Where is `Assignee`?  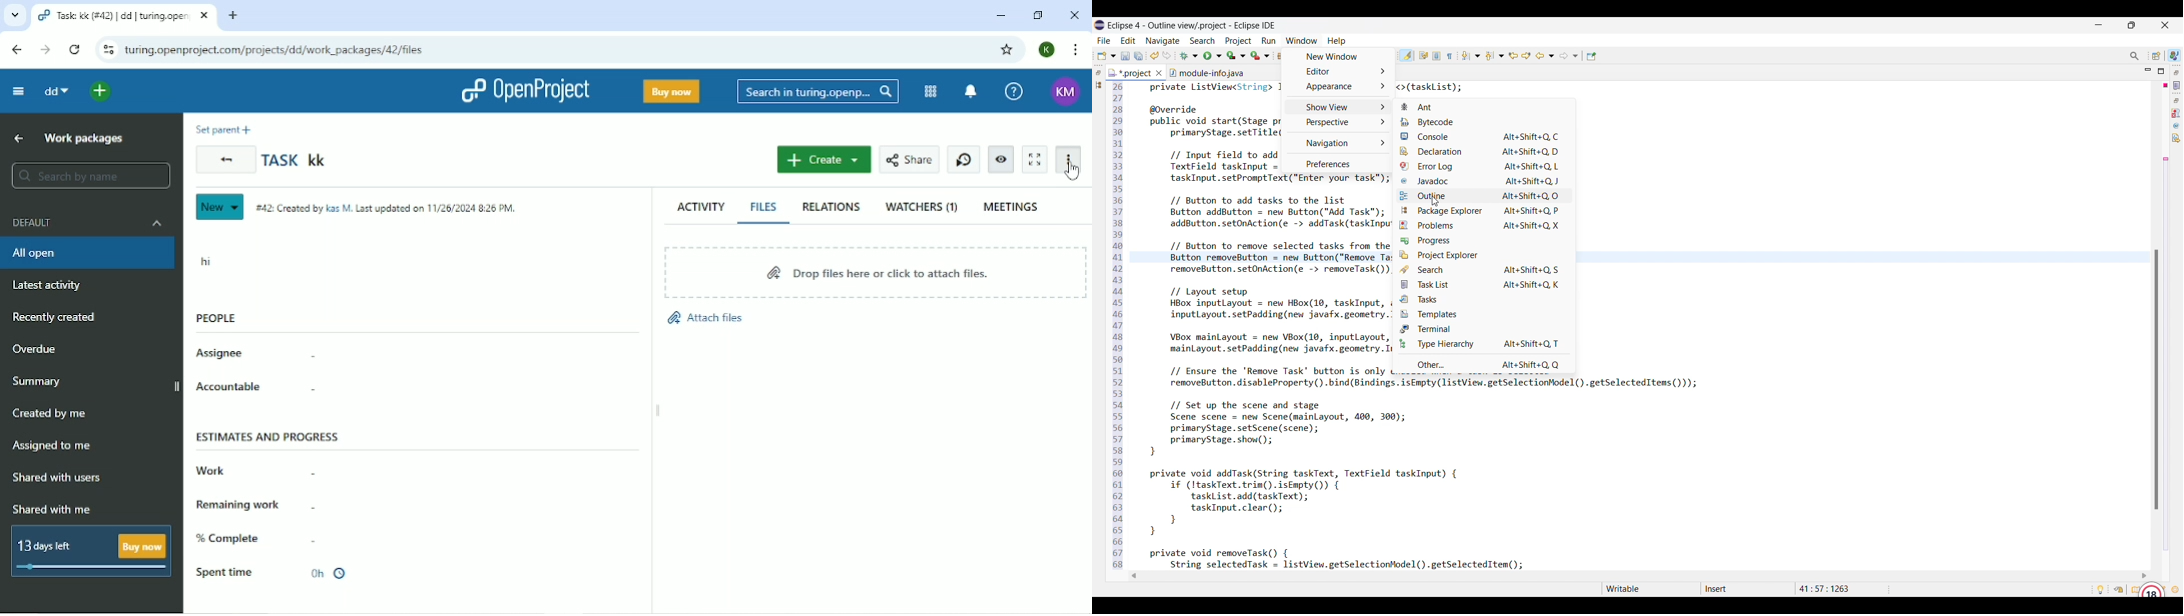
Assignee is located at coordinates (256, 355).